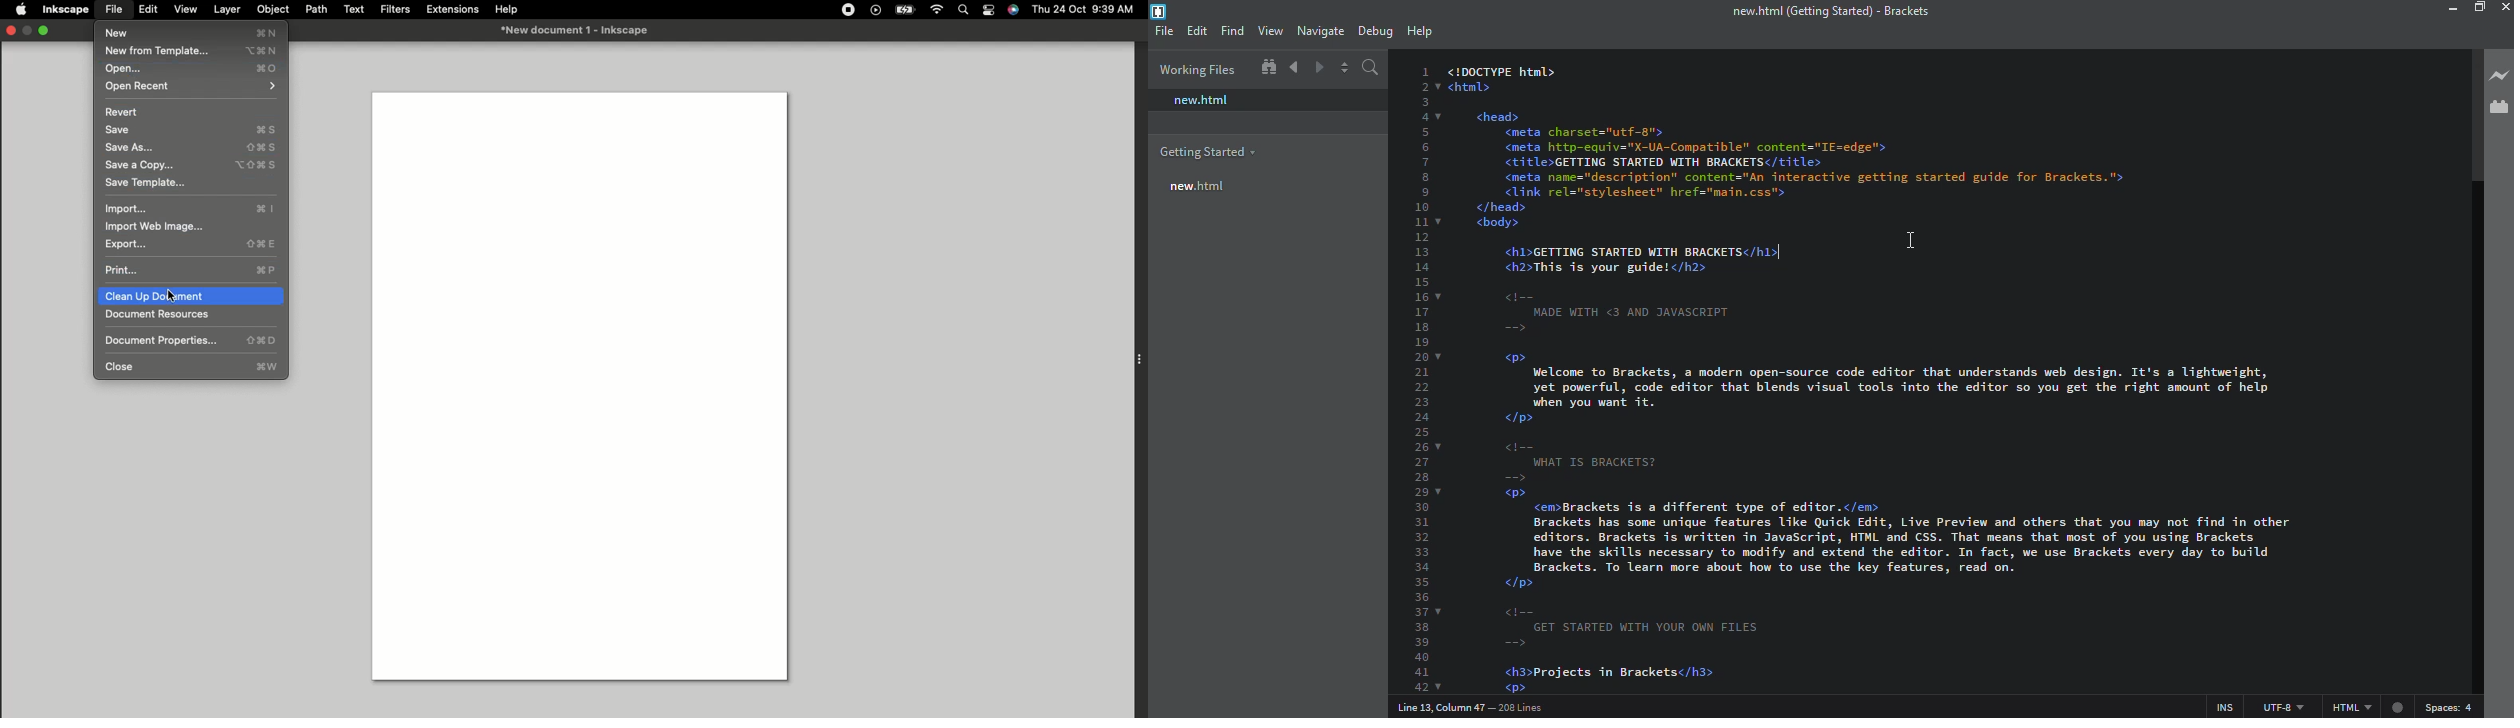 The image size is (2520, 728). Describe the element at coordinates (1198, 184) in the screenshot. I see `new` at that location.